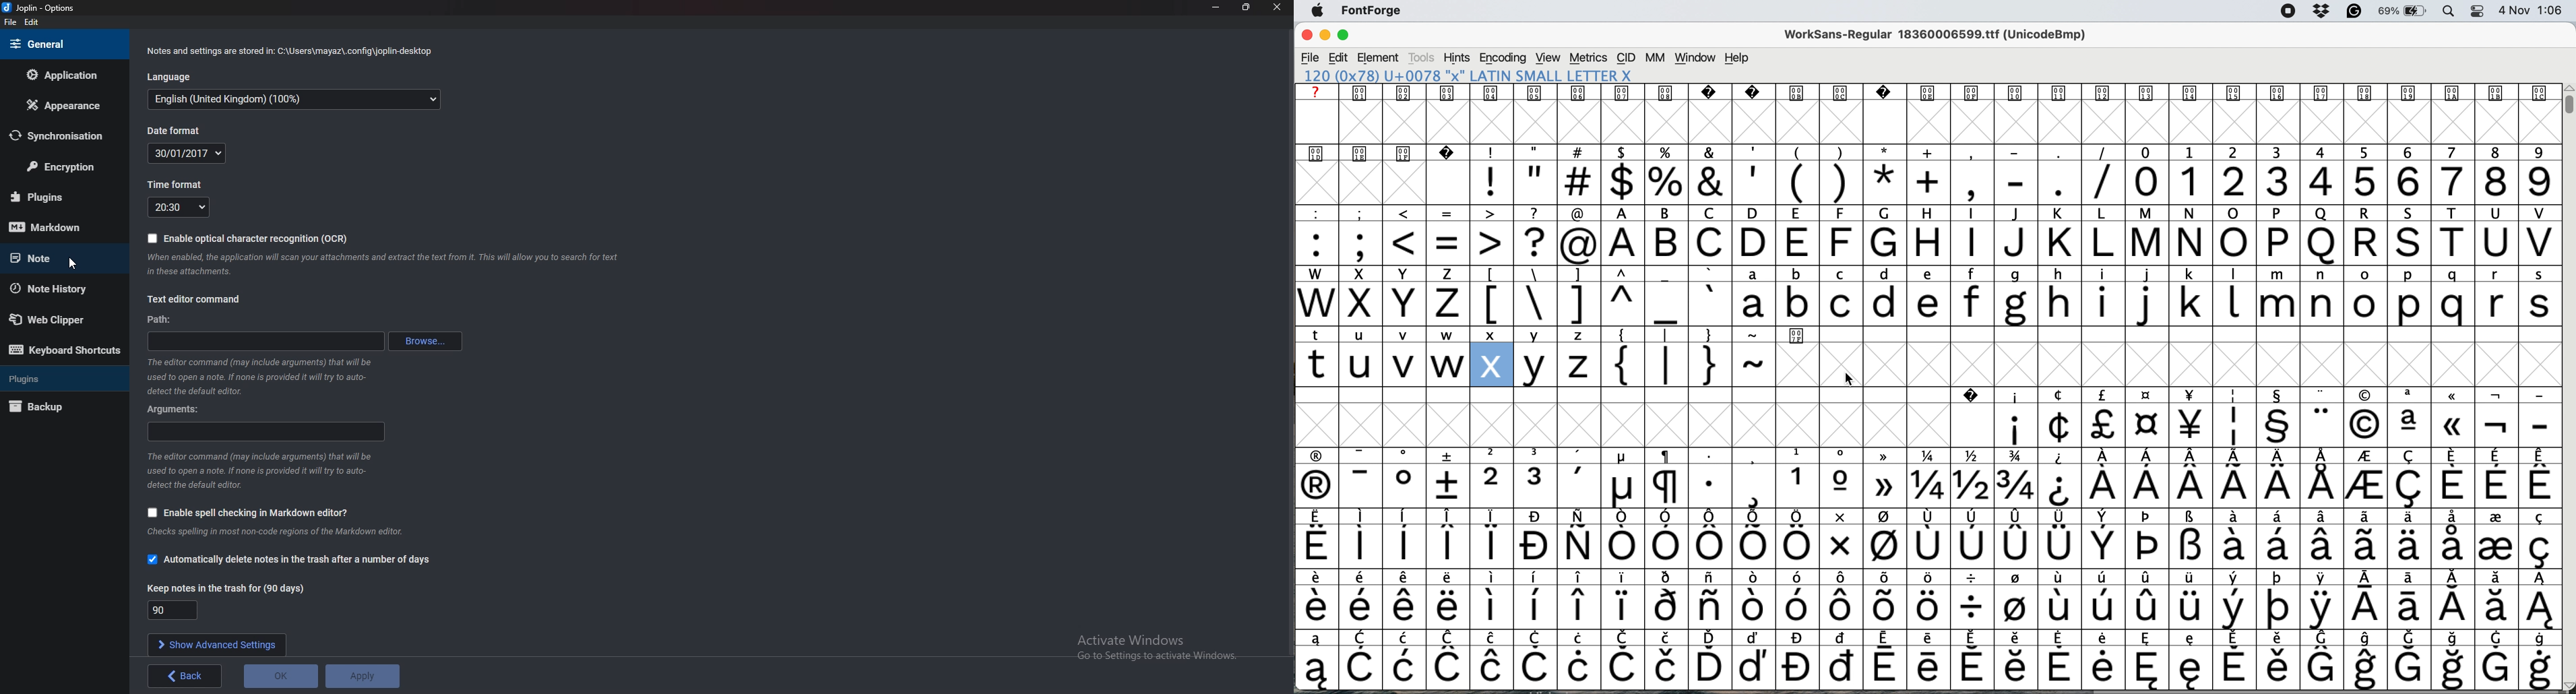 The width and height of the screenshot is (2576, 700). Describe the element at coordinates (41, 7) in the screenshot. I see `joplin - option` at that location.